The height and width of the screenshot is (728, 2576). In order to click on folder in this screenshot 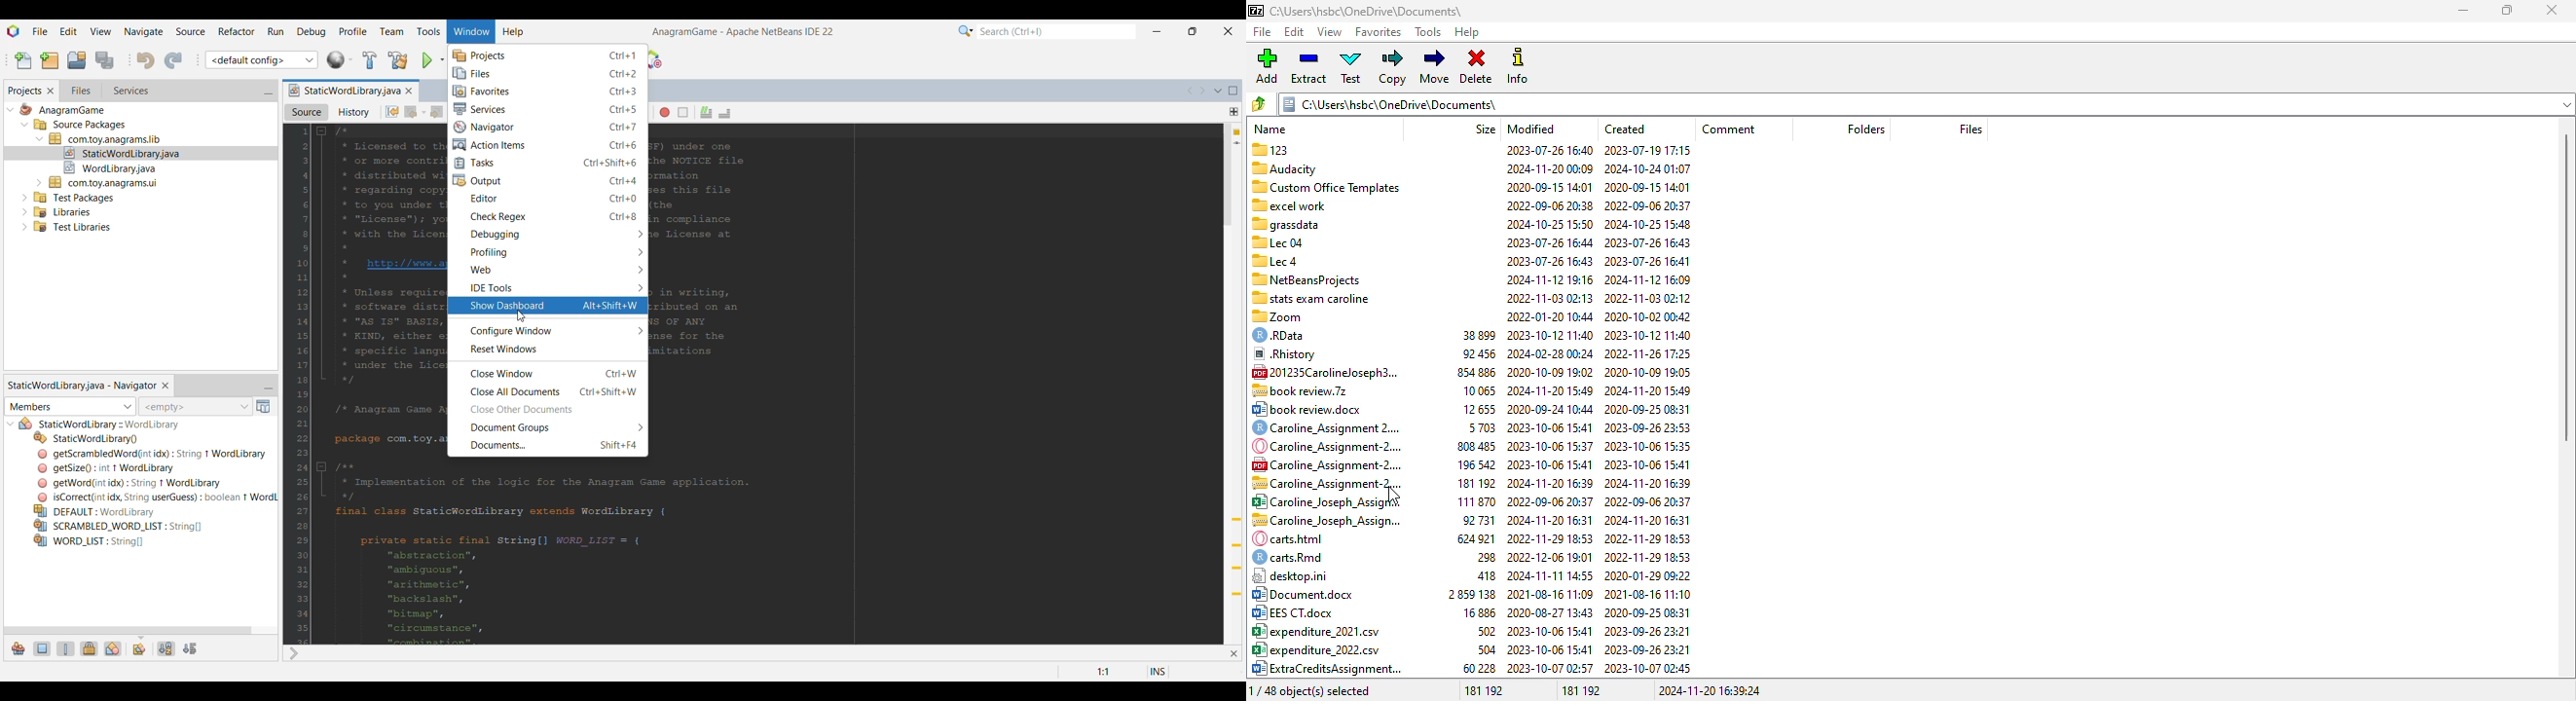, I will do `click(1924, 104)`.